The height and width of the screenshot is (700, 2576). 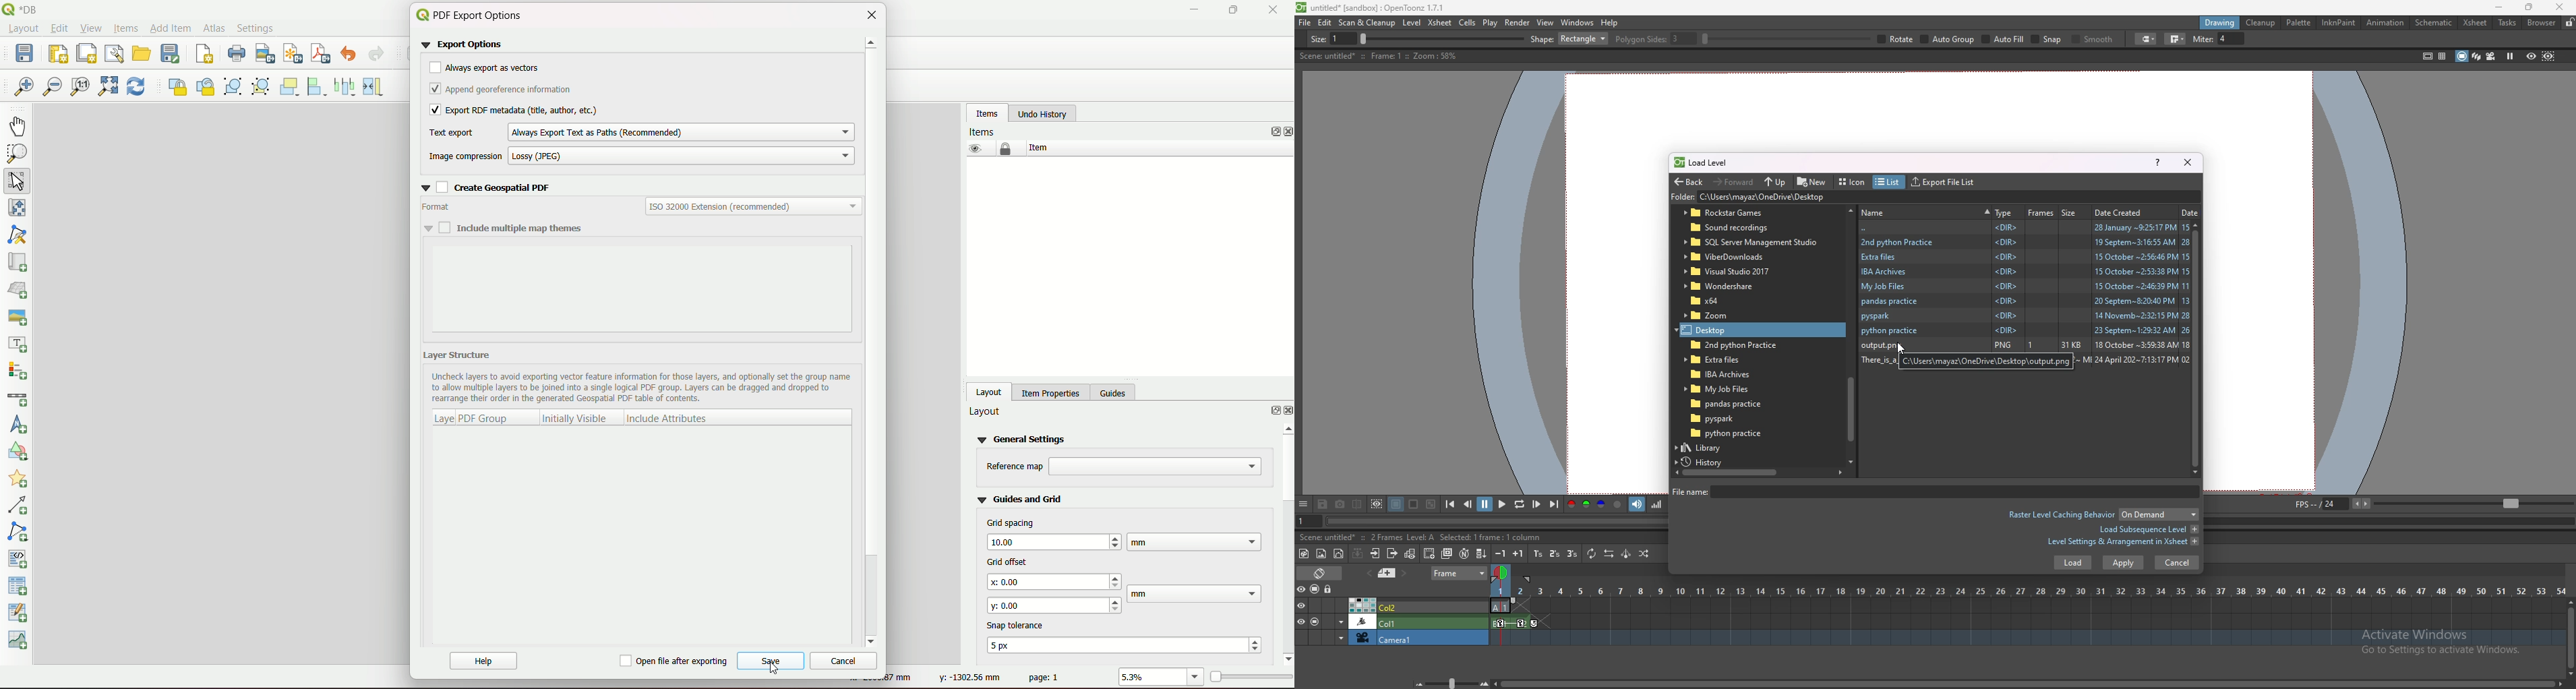 What do you see at coordinates (1396, 504) in the screenshot?
I see `black background` at bounding box center [1396, 504].